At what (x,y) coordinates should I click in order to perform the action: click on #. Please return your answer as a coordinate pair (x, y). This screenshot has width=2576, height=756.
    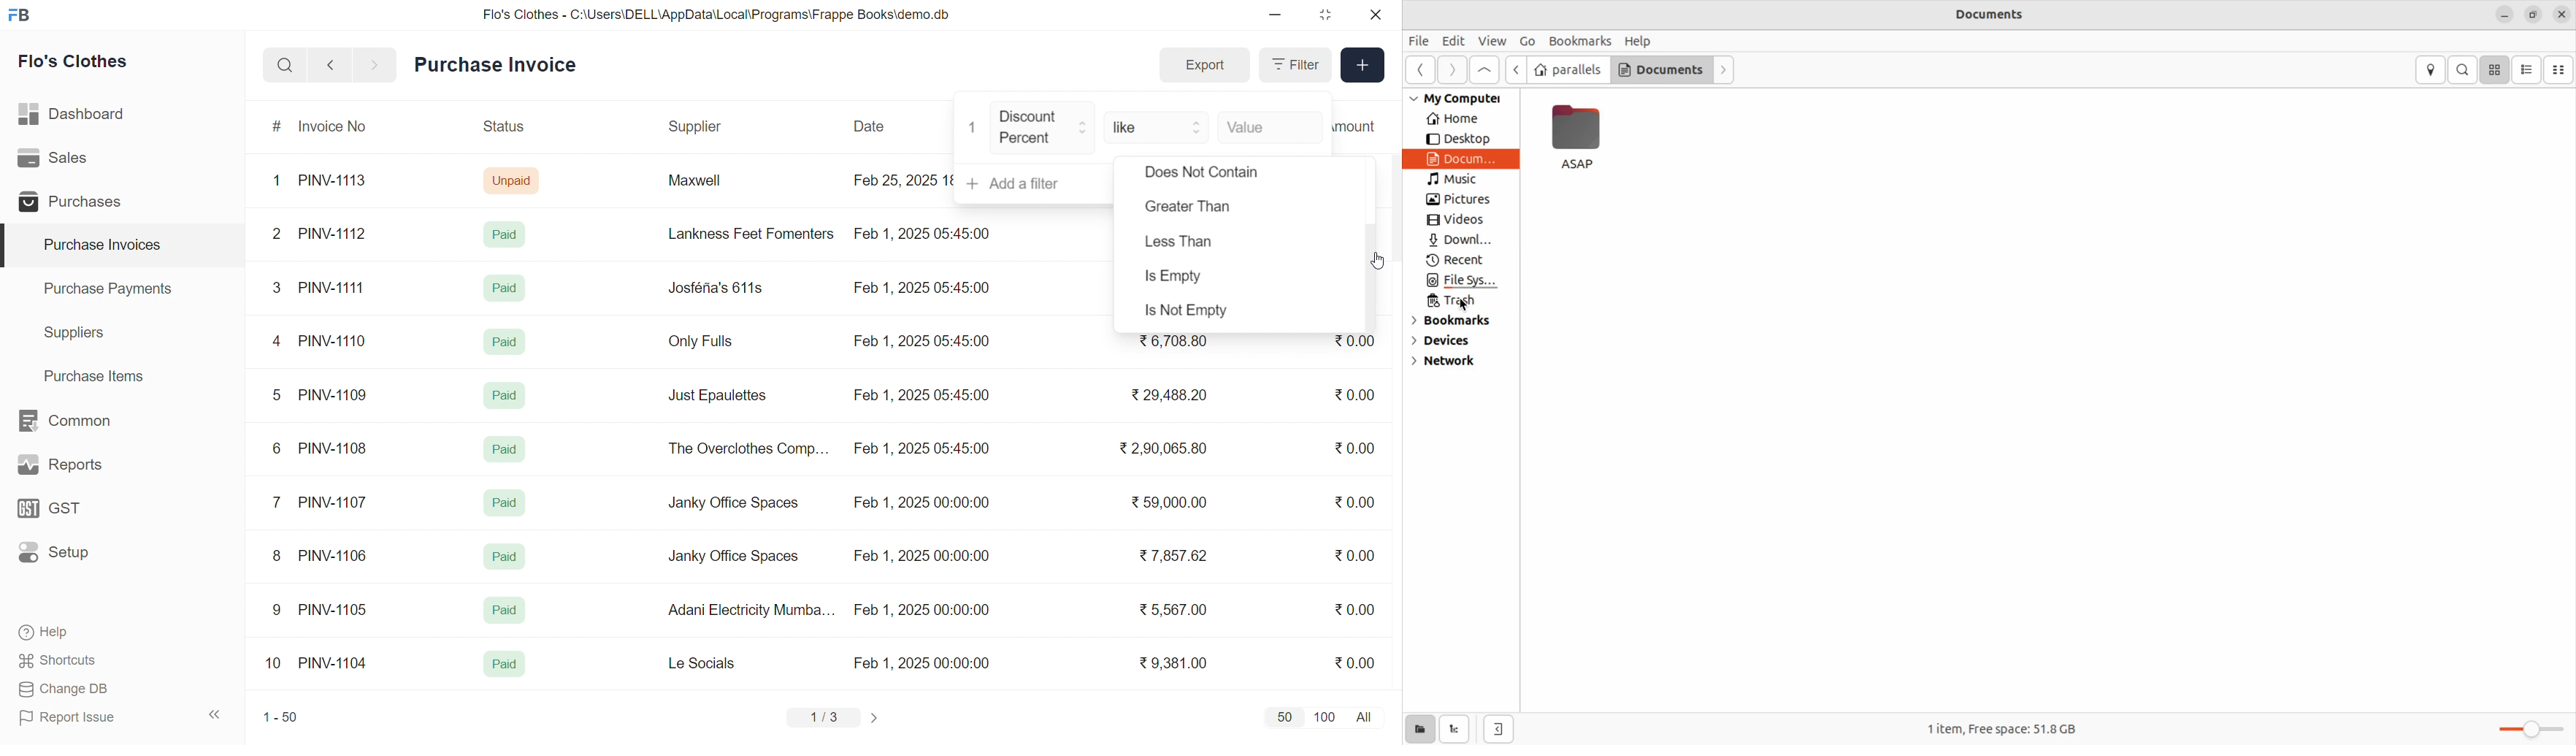
    Looking at the image, I should click on (277, 128).